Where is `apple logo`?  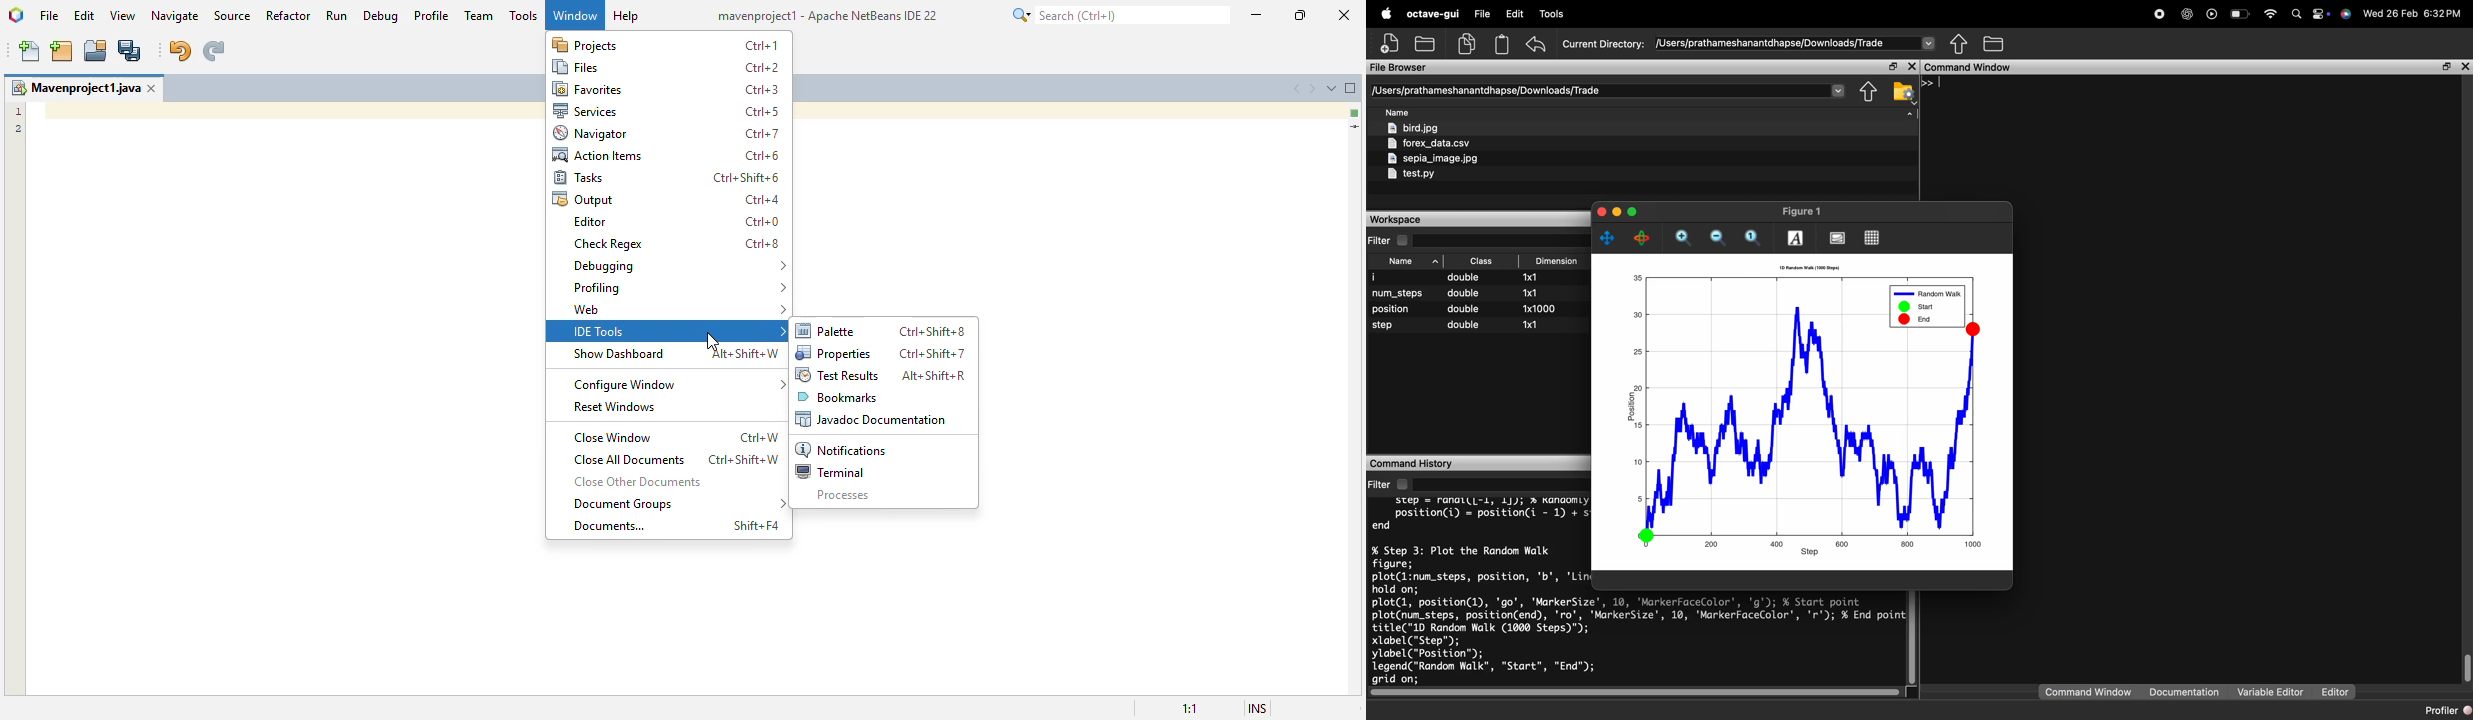 apple logo is located at coordinates (1384, 12).